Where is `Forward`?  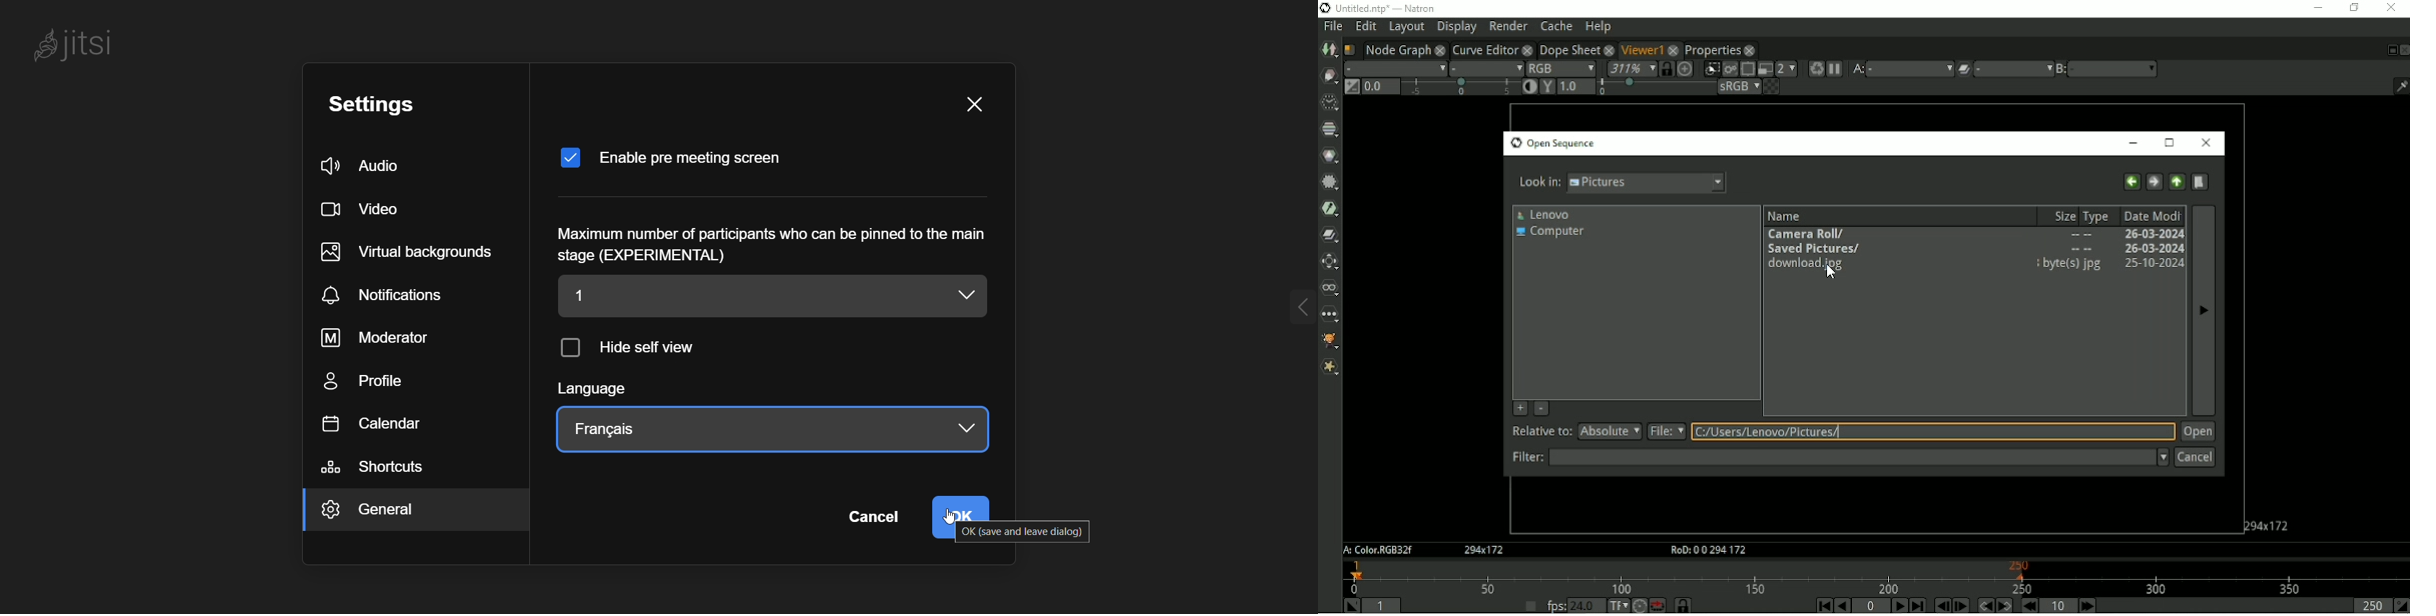
Forward is located at coordinates (2154, 182).